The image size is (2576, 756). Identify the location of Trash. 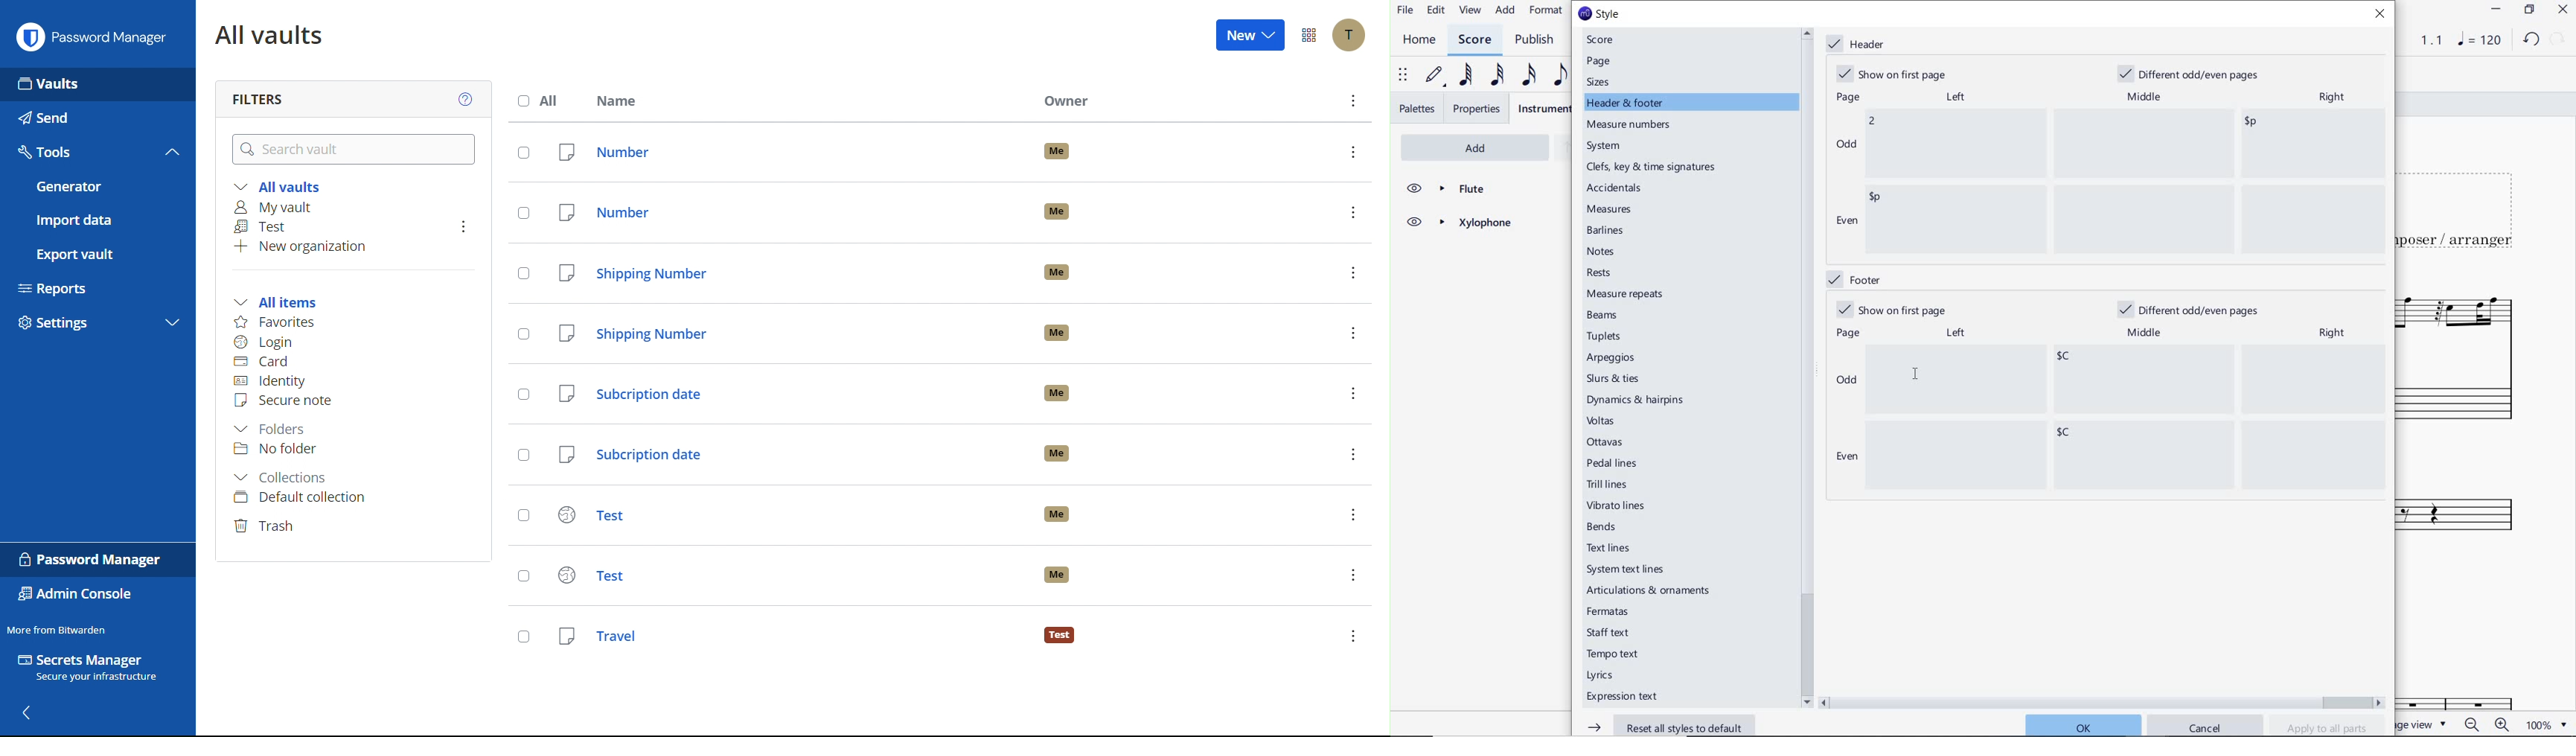
(269, 526).